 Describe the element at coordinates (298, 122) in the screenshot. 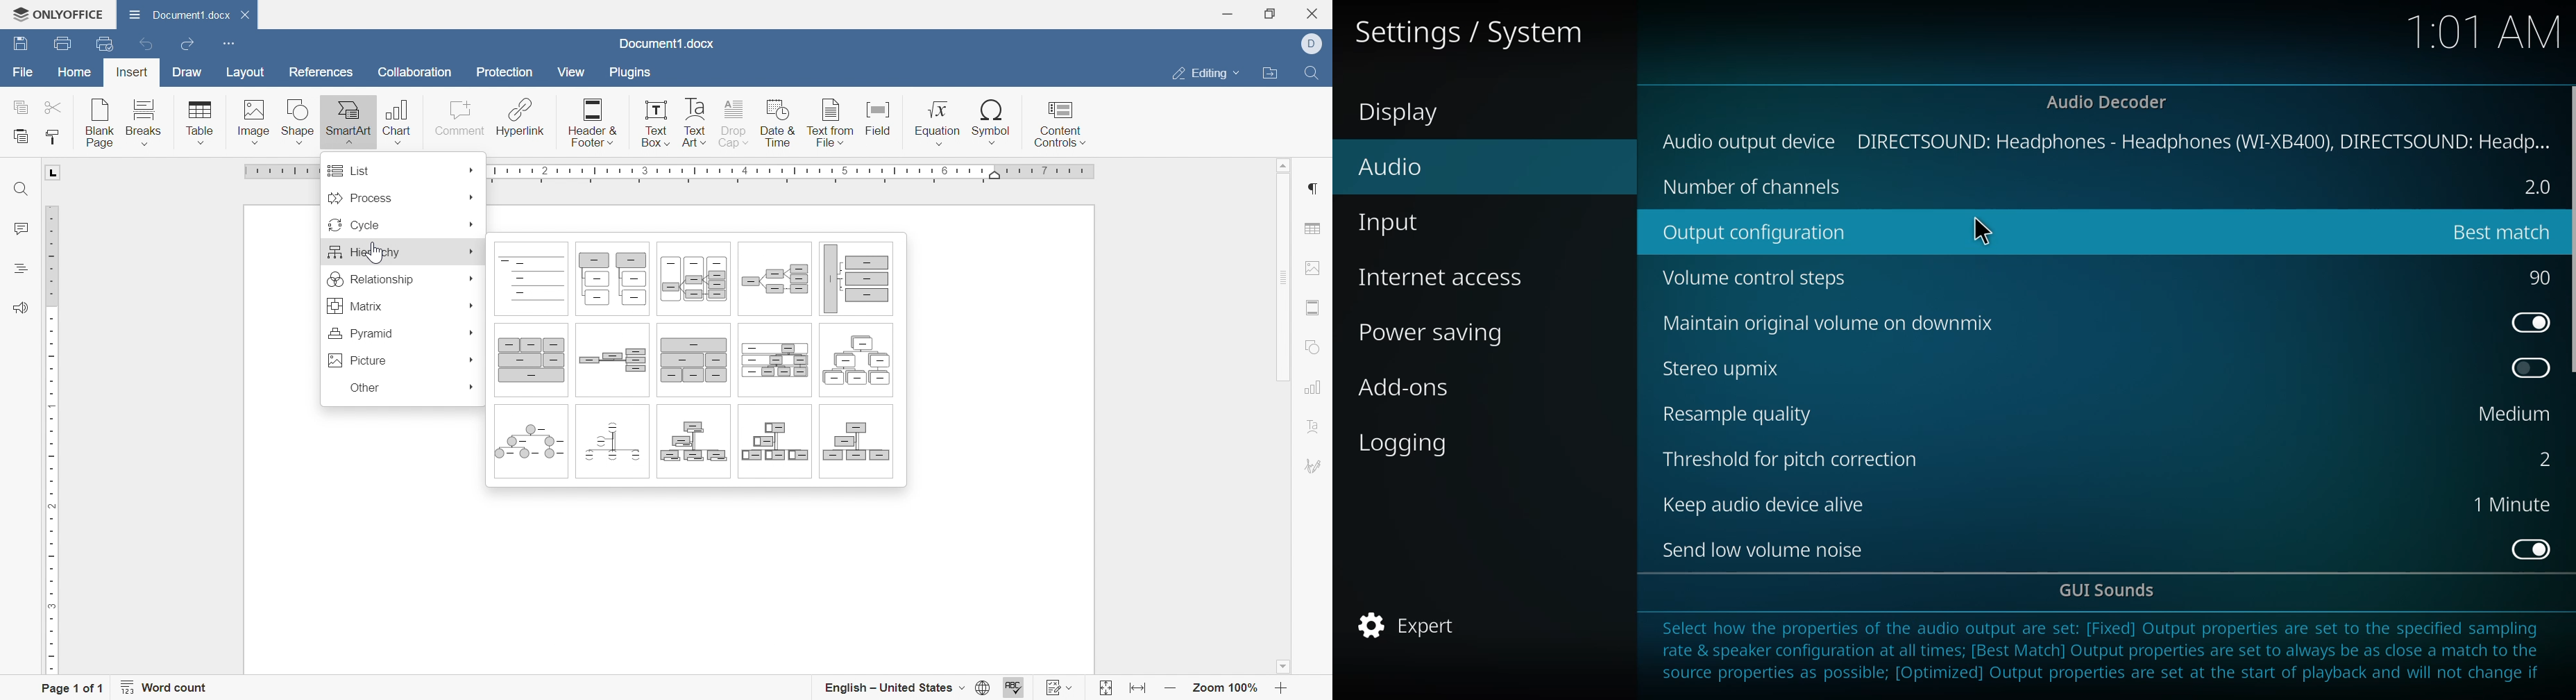

I see `Shape` at that location.